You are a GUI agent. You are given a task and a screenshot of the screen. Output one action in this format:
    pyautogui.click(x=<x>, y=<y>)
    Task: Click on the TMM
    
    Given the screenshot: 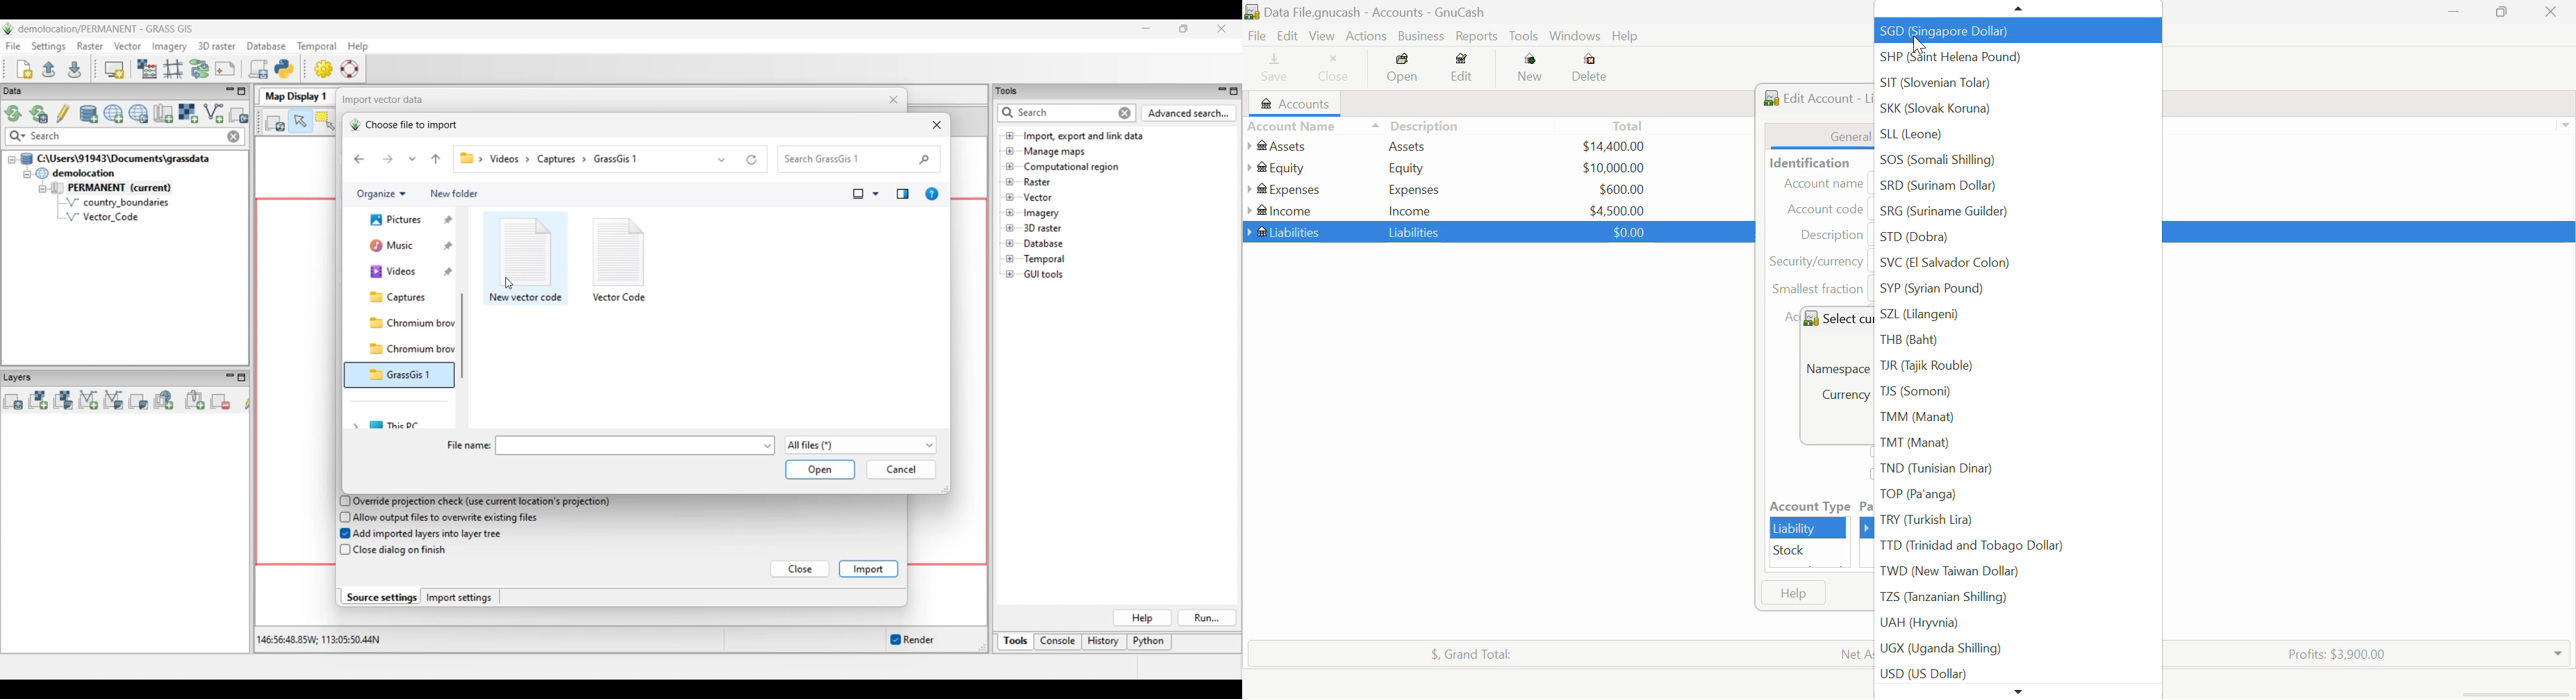 What is the action you would take?
    pyautogui.click(x=2015, y=417)
    